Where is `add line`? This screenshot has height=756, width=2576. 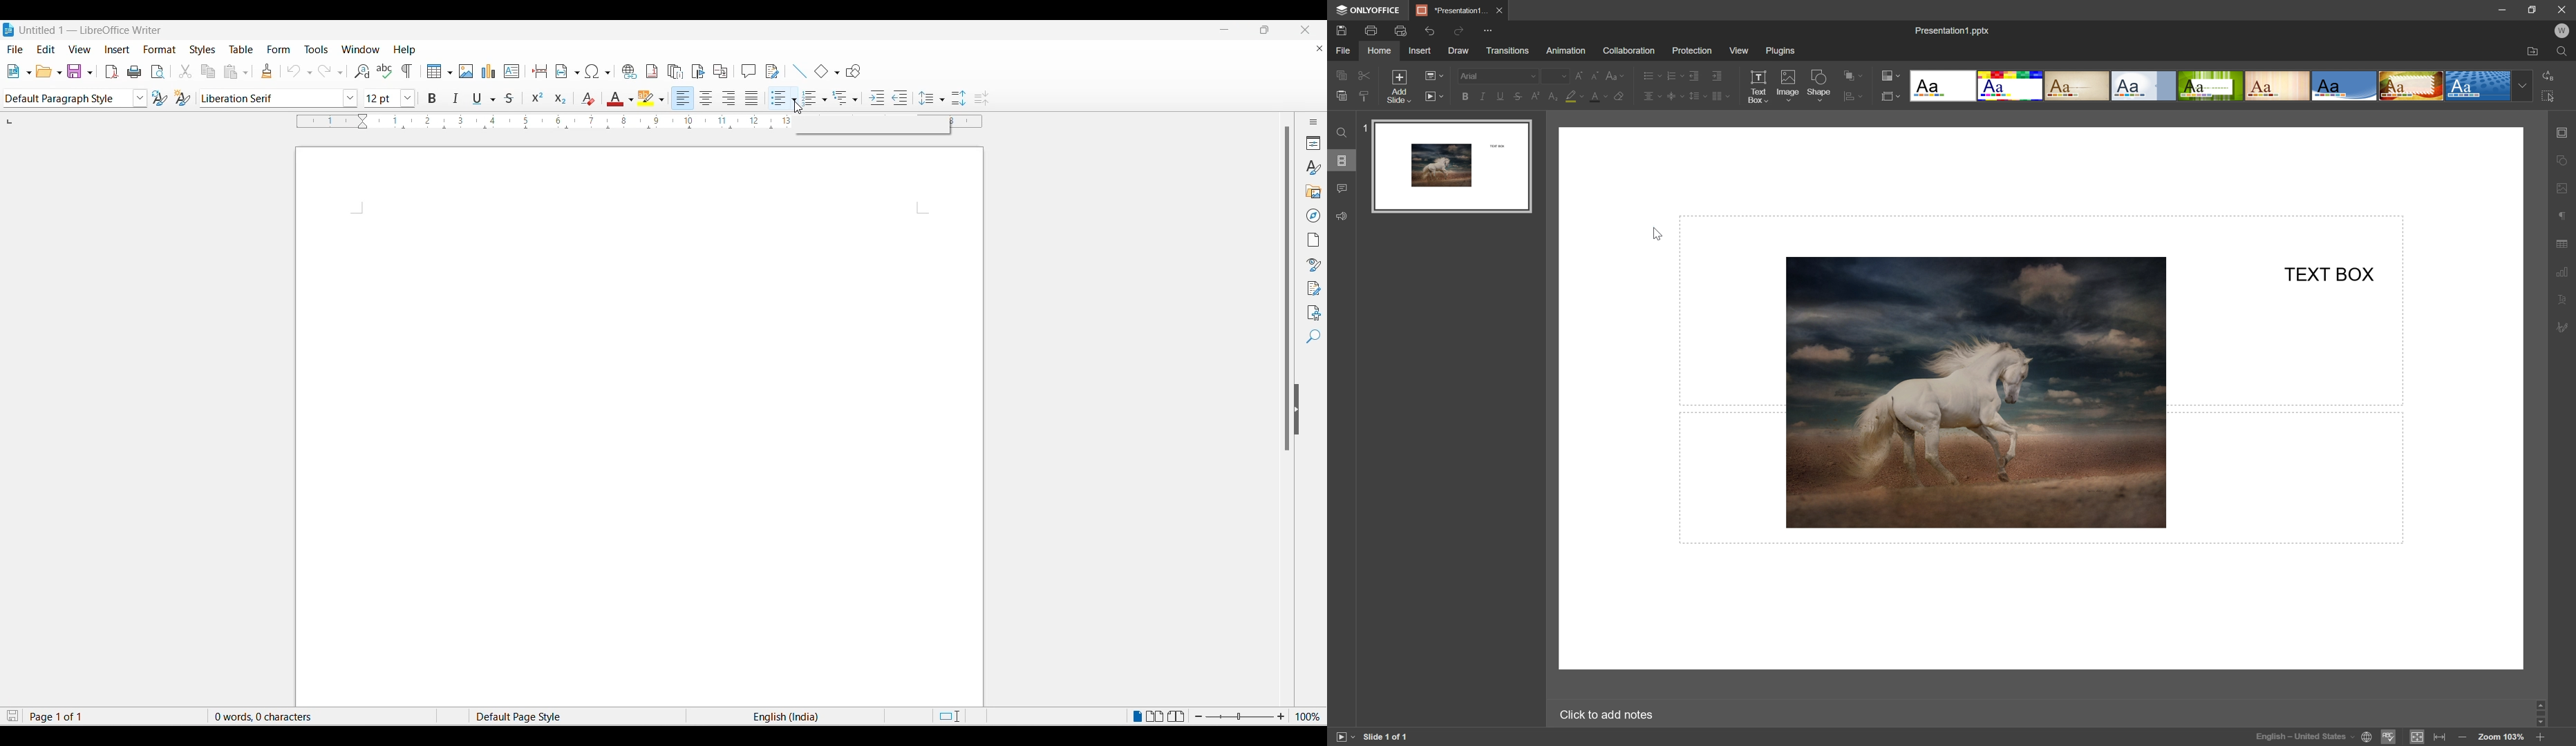 add line is located at coordinates (798, 70).